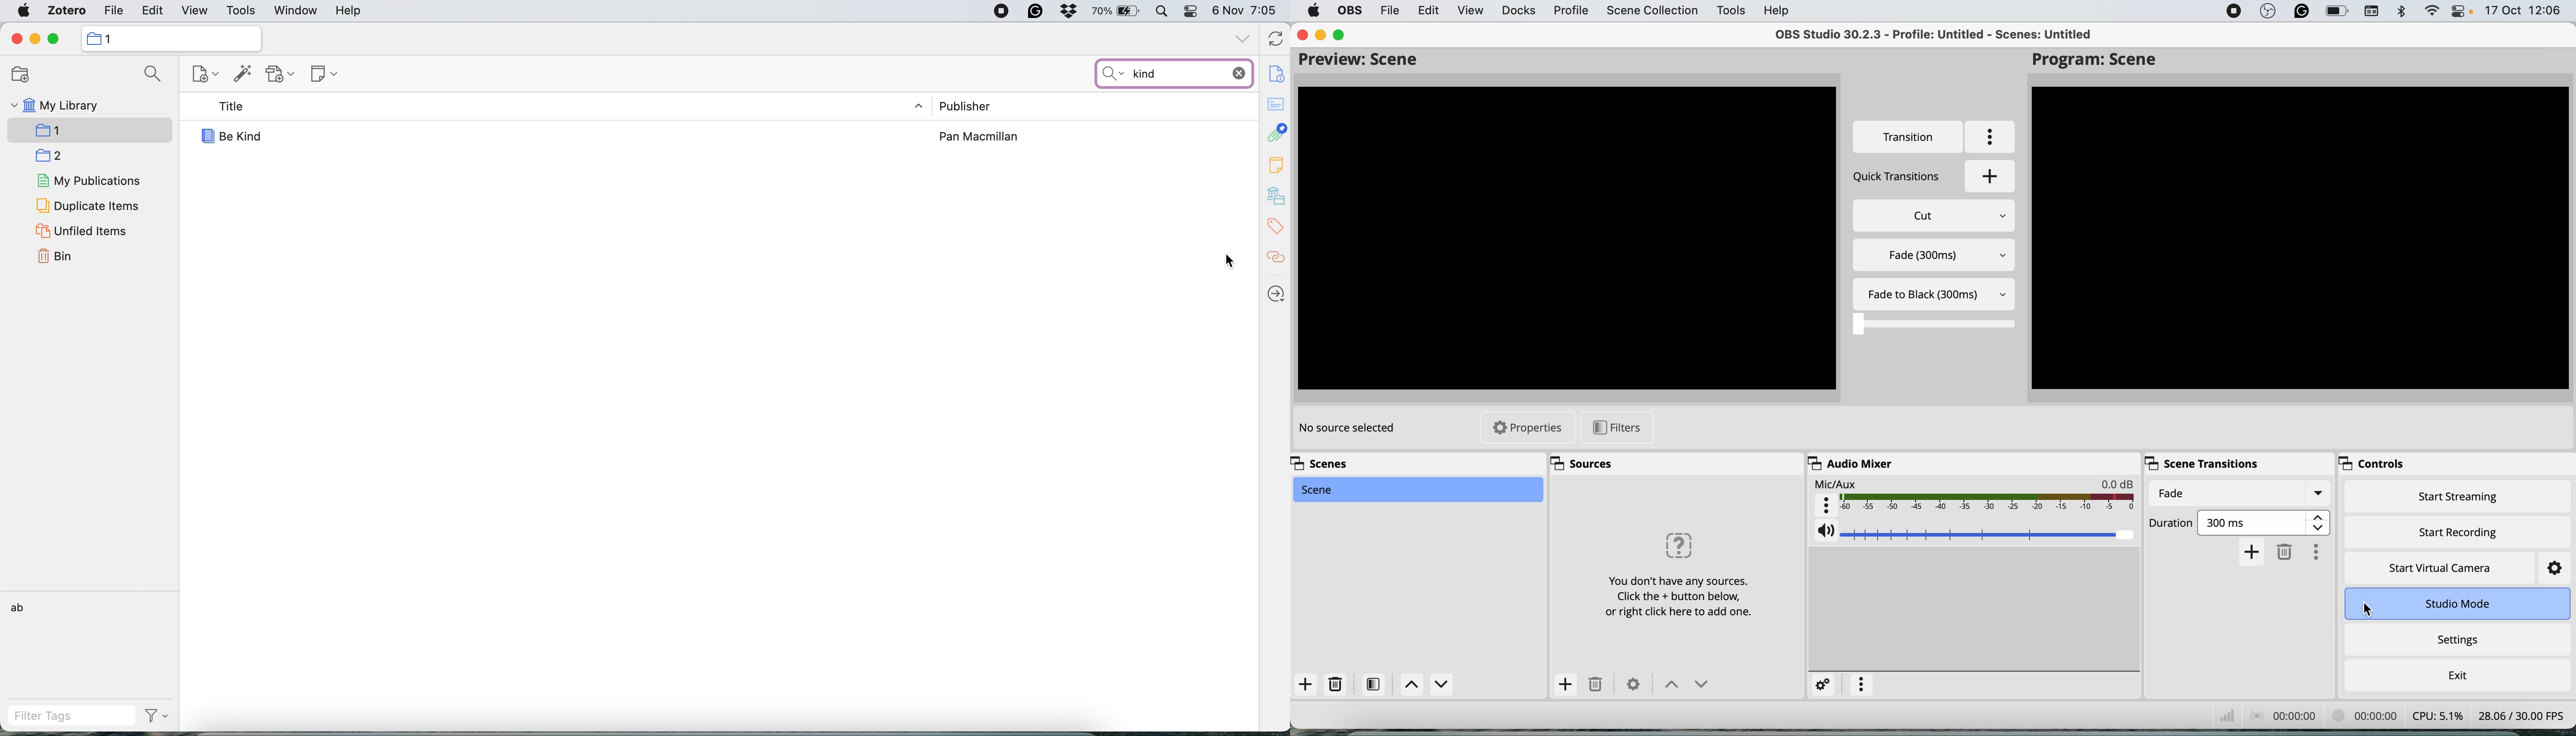  Describe the element at coordinates (1992, 136) in the screenshot. I see `more options` at that location.